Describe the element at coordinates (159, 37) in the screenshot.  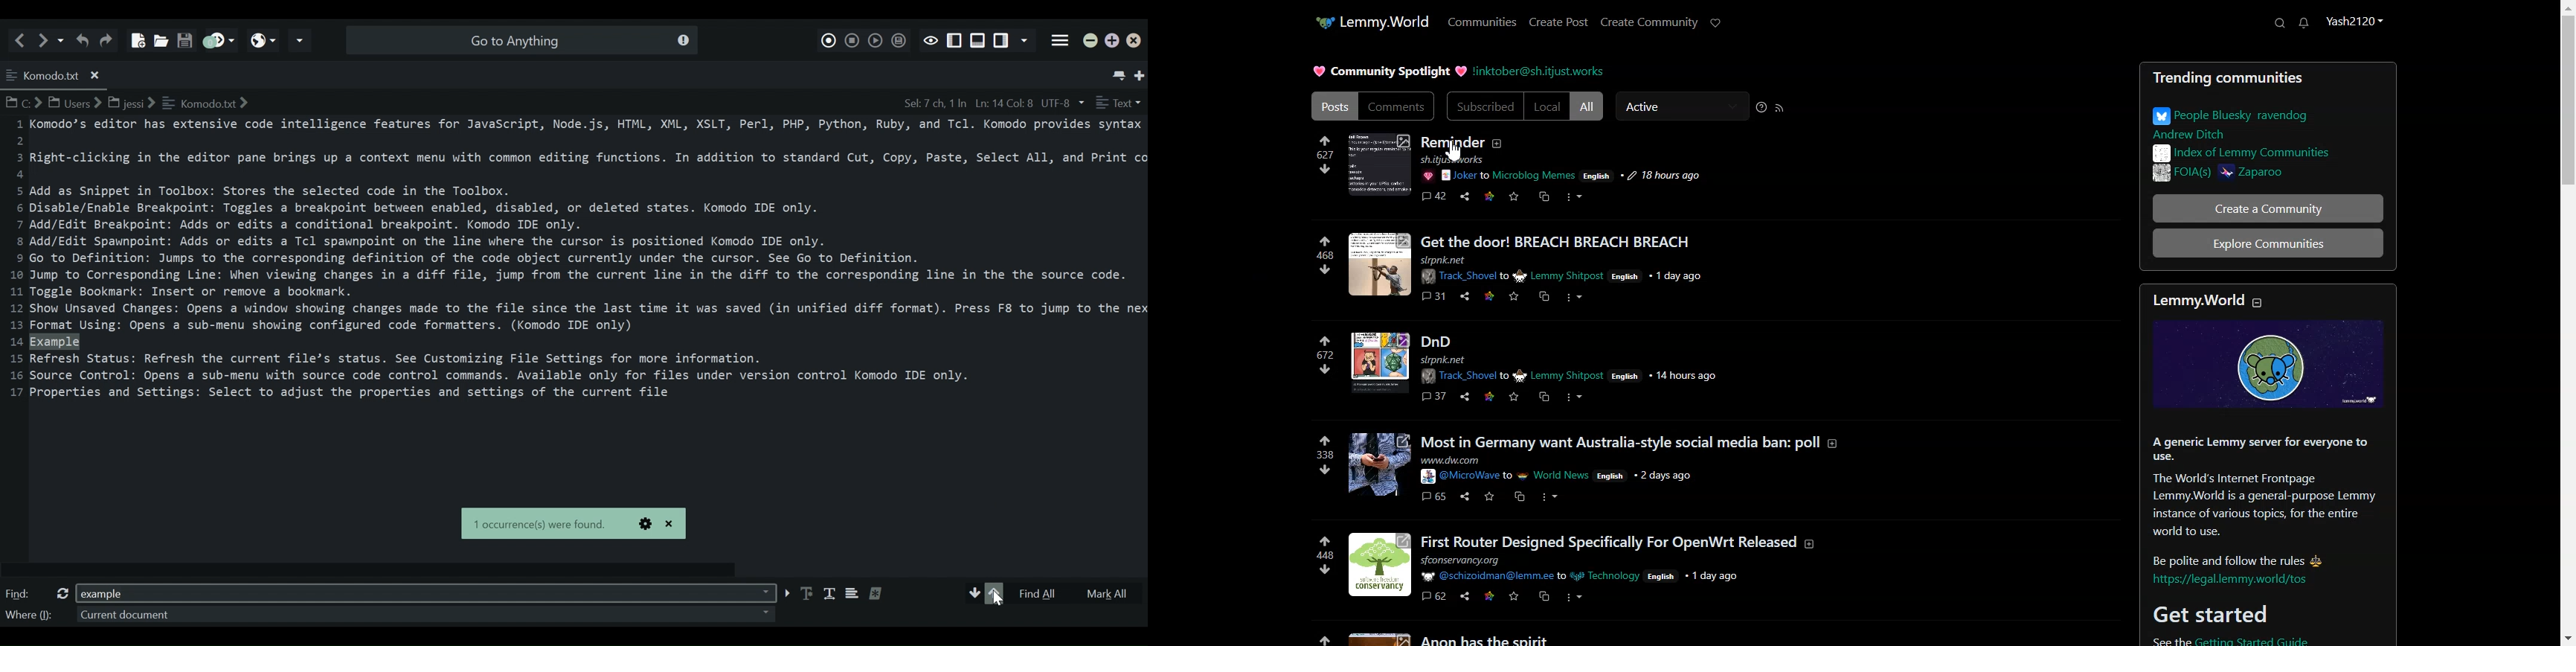
I see `Open` at that location.